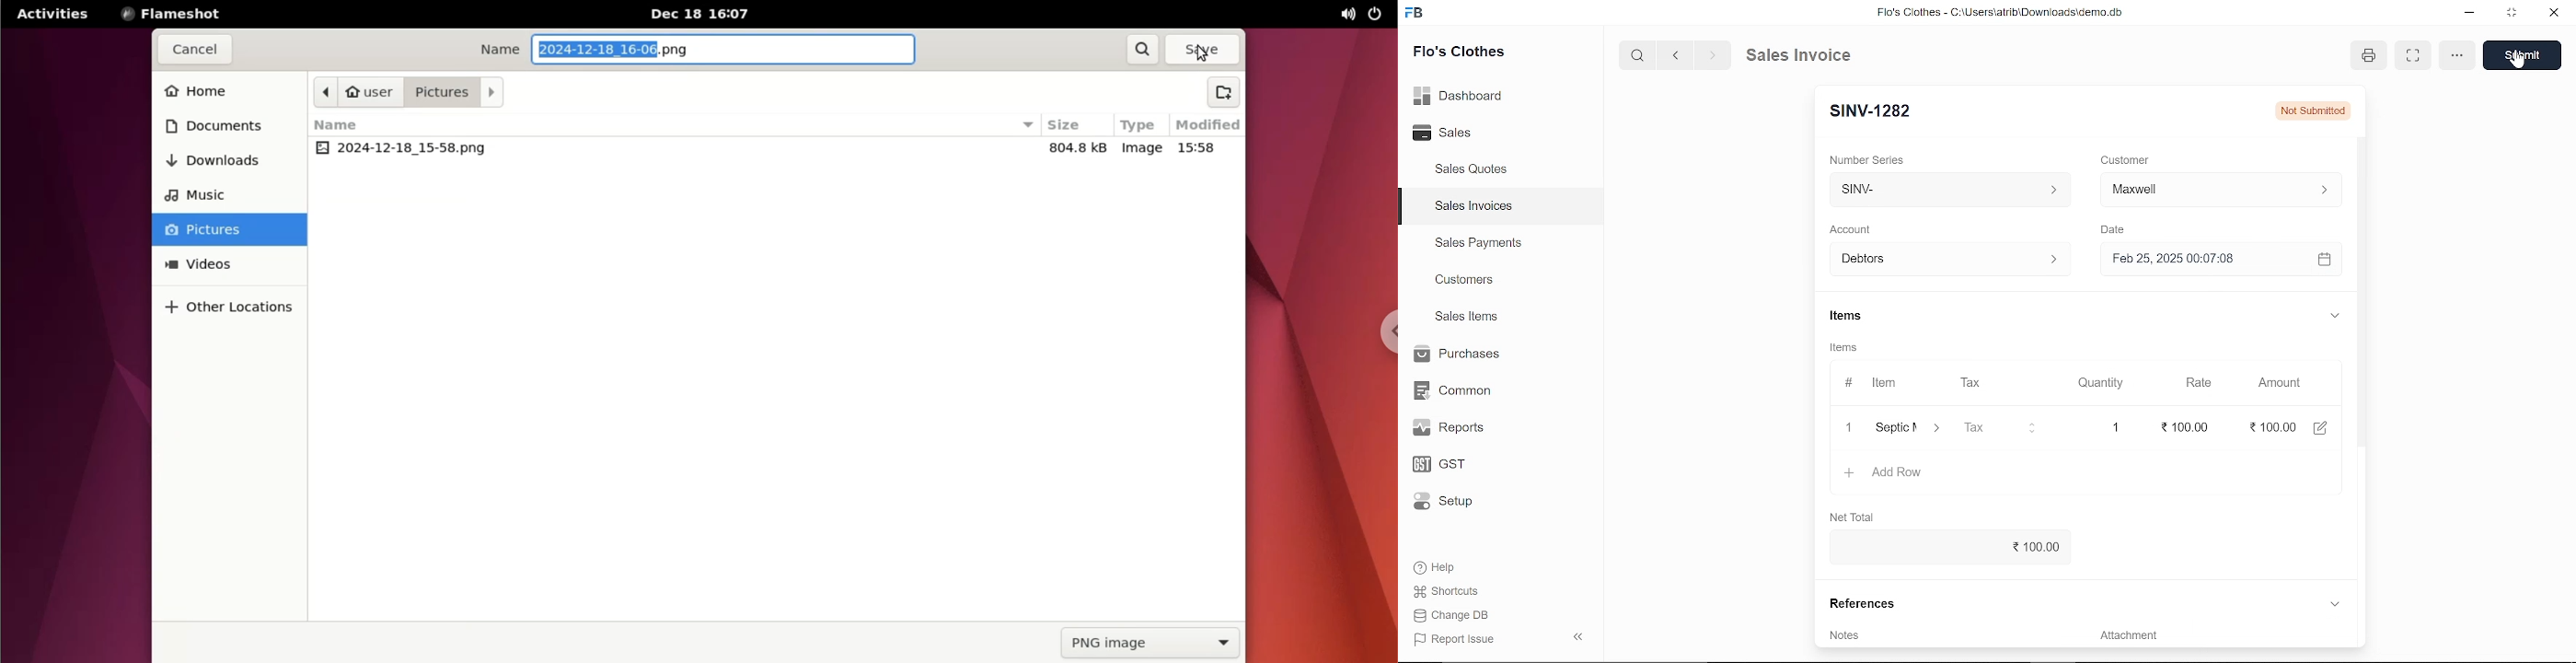 This screenshot has width=2576, height=672. What do you see at coordinates (1453, 614) in the screenshot?
I see `Change DB` at bounding box center [1453, 614].